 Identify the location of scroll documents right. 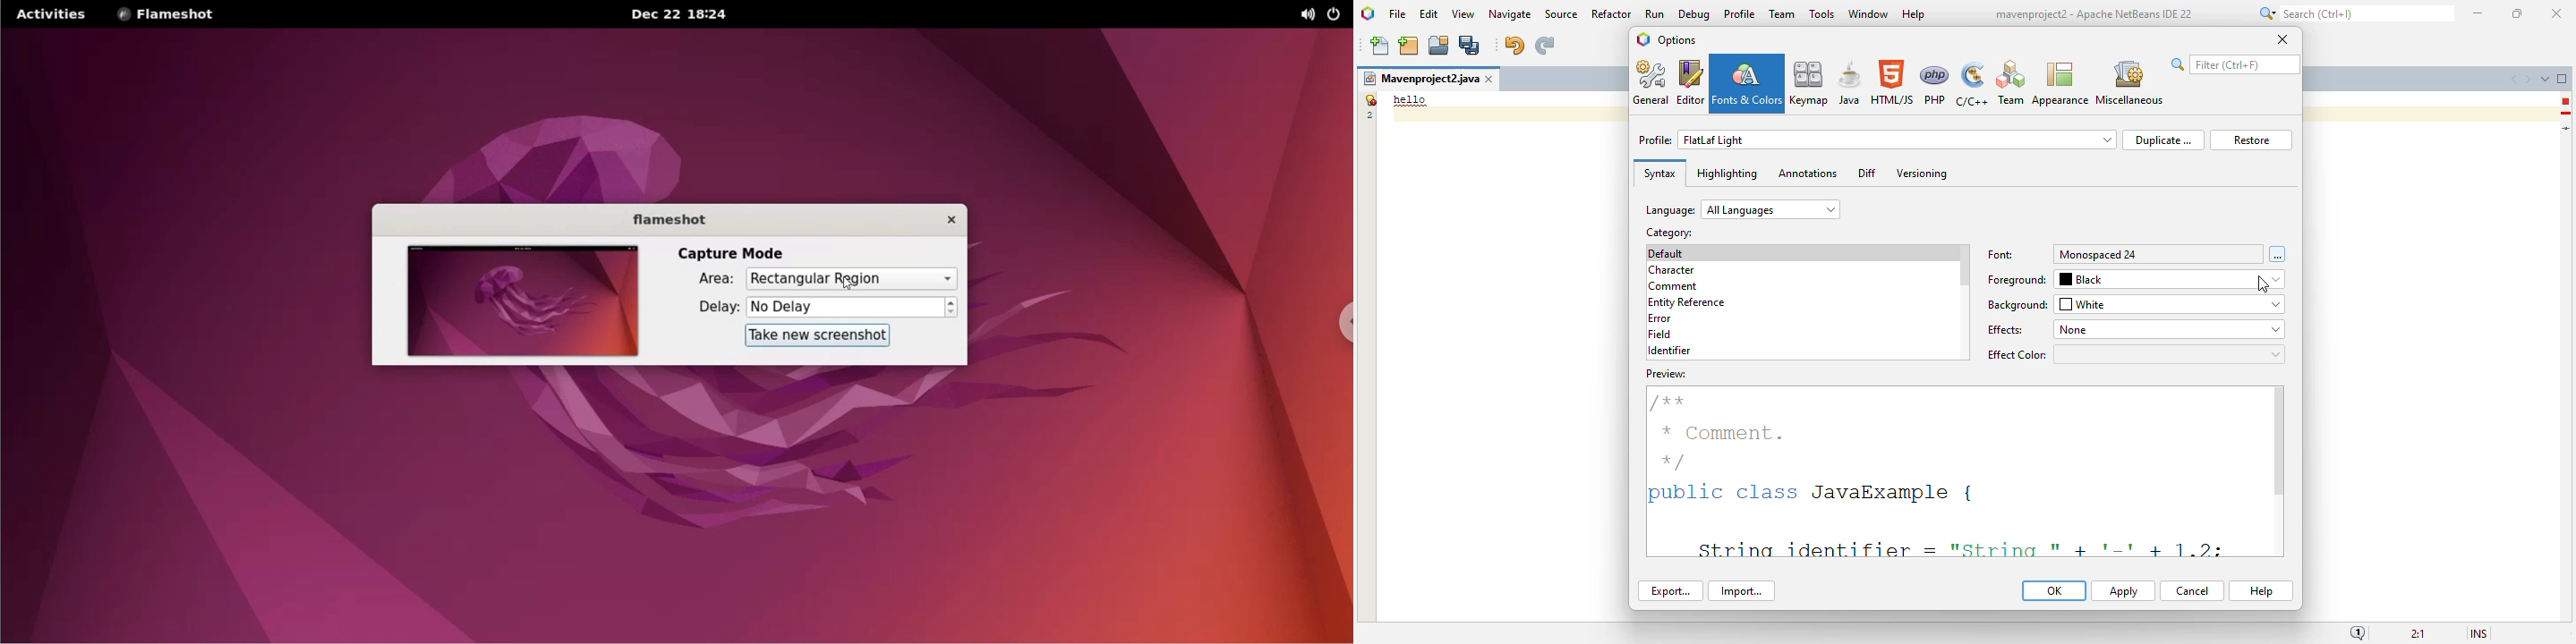
(2527, 80).